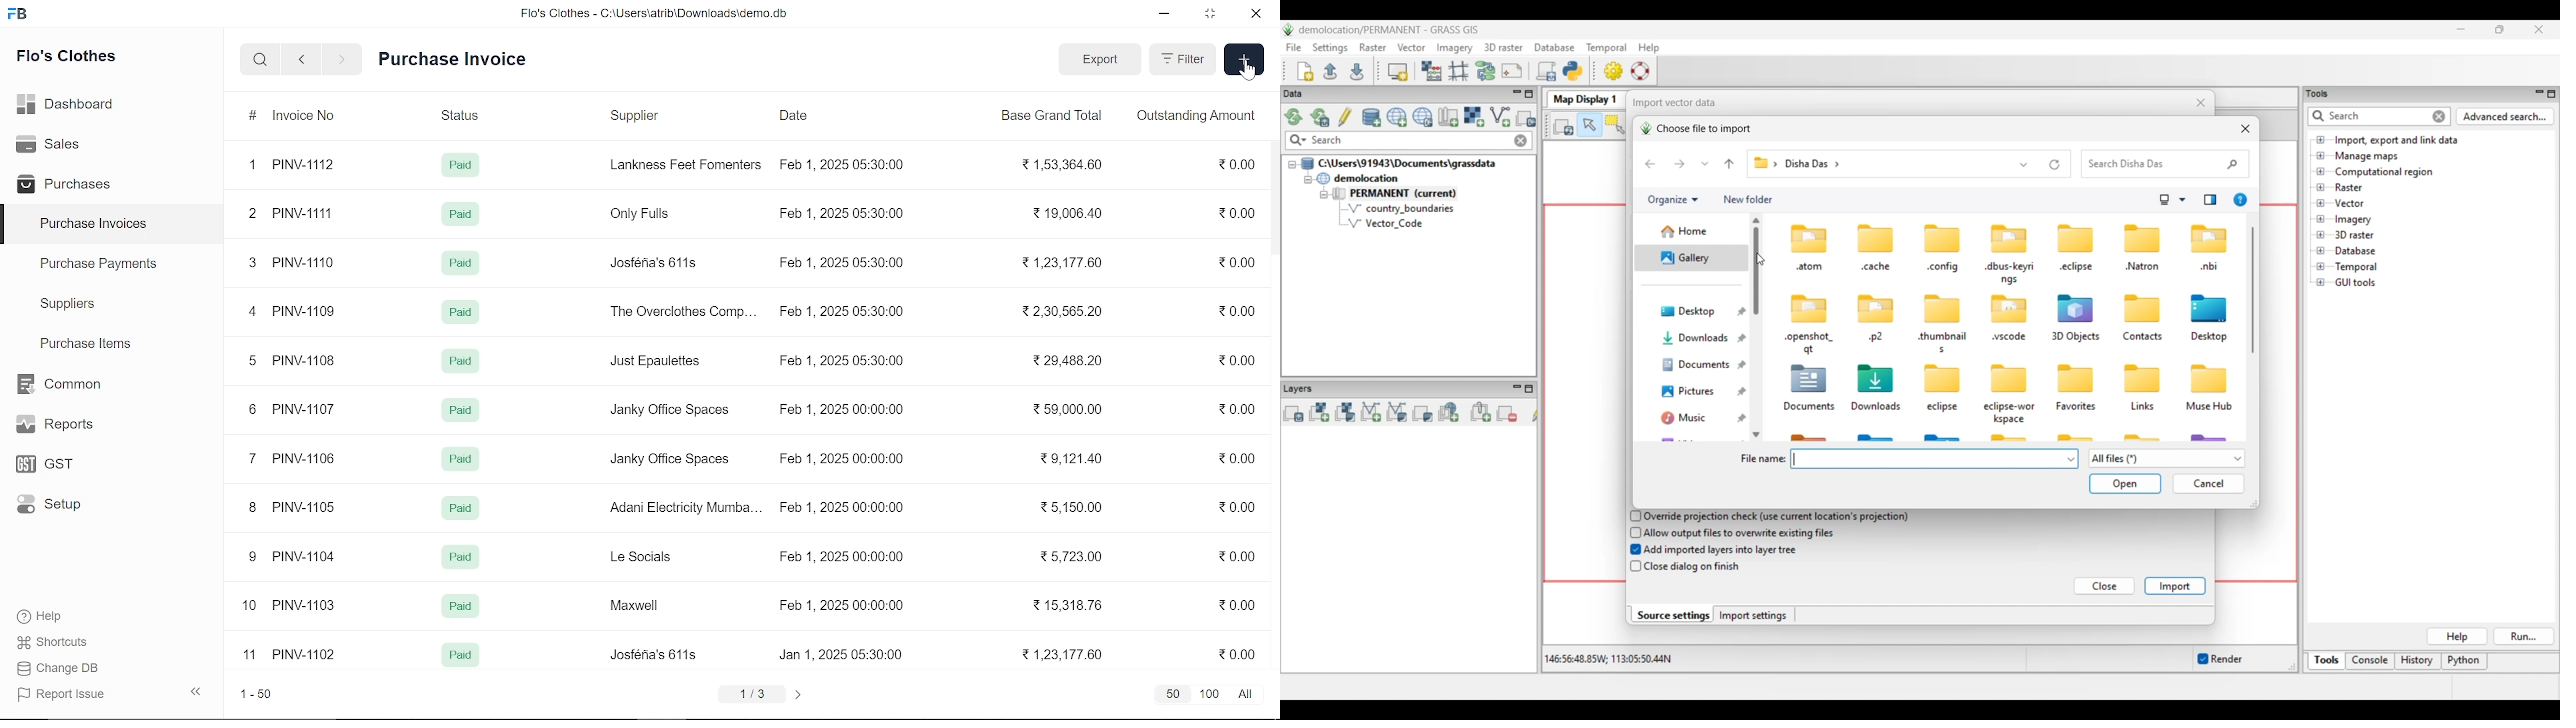 The image size is (2576, 728). I want to click on Shortcuts, so click(49, 643).